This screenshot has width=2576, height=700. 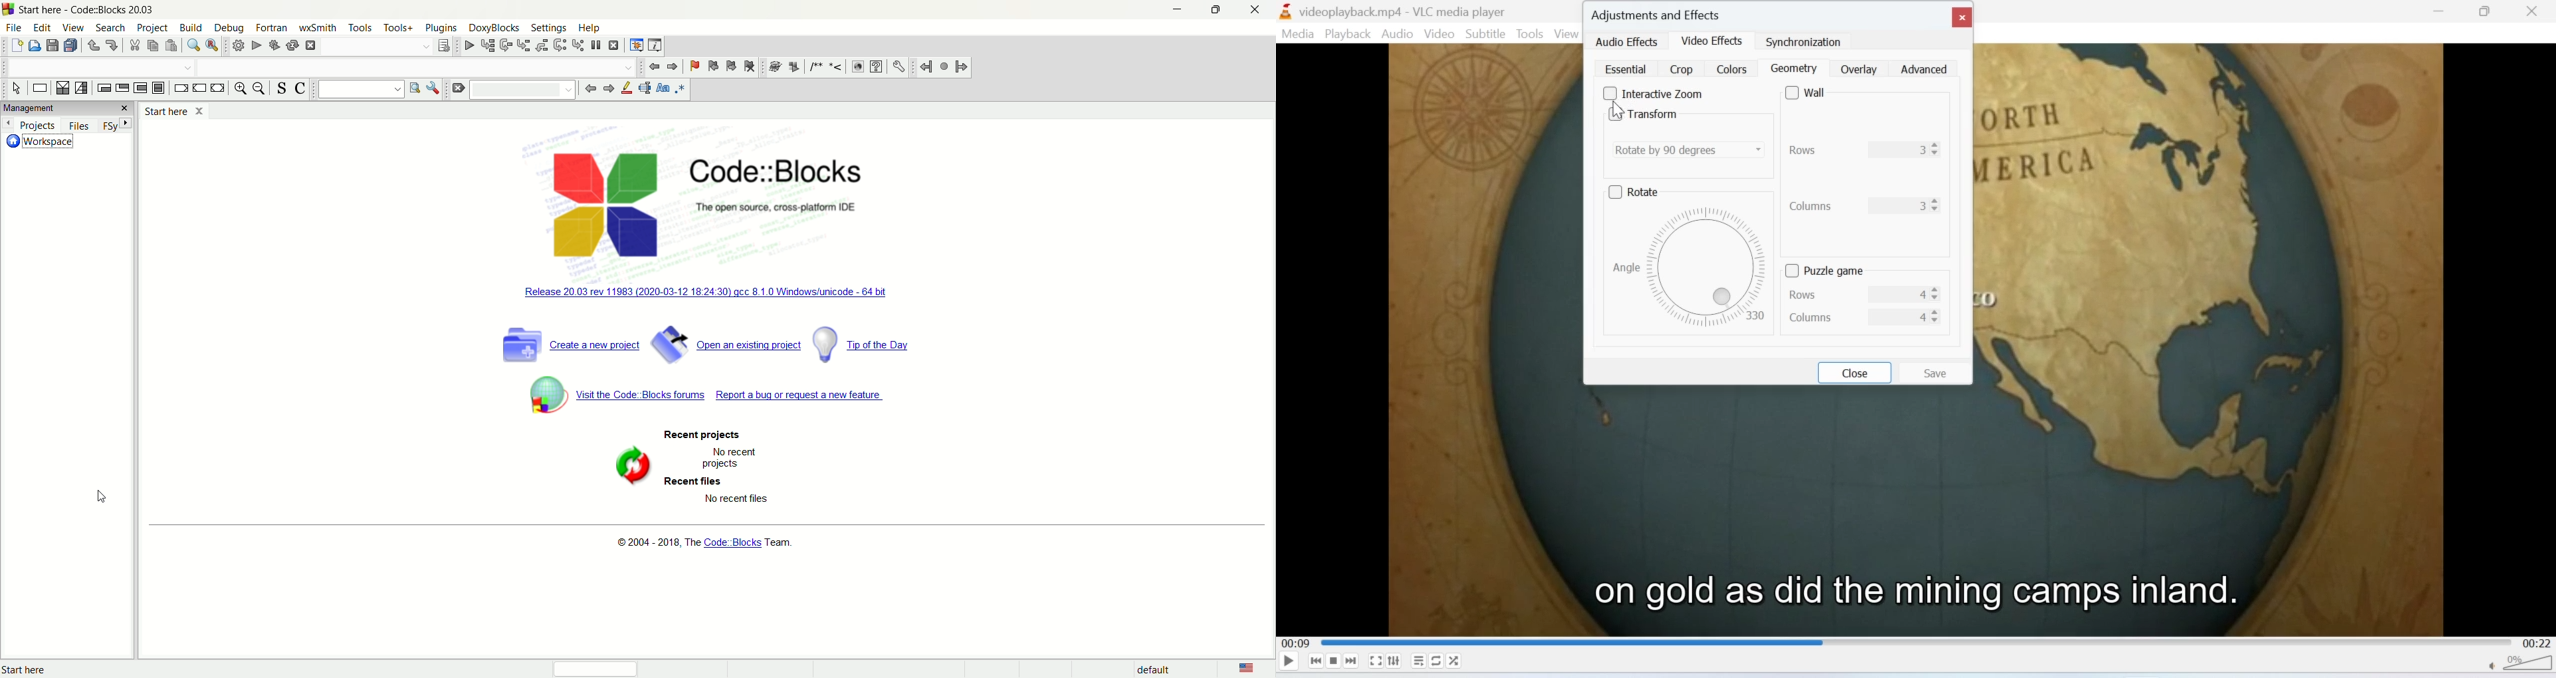 What do you see at coordinates (542, 45) in the screenshot?
I see `step out` at bounding box center [542, 45].